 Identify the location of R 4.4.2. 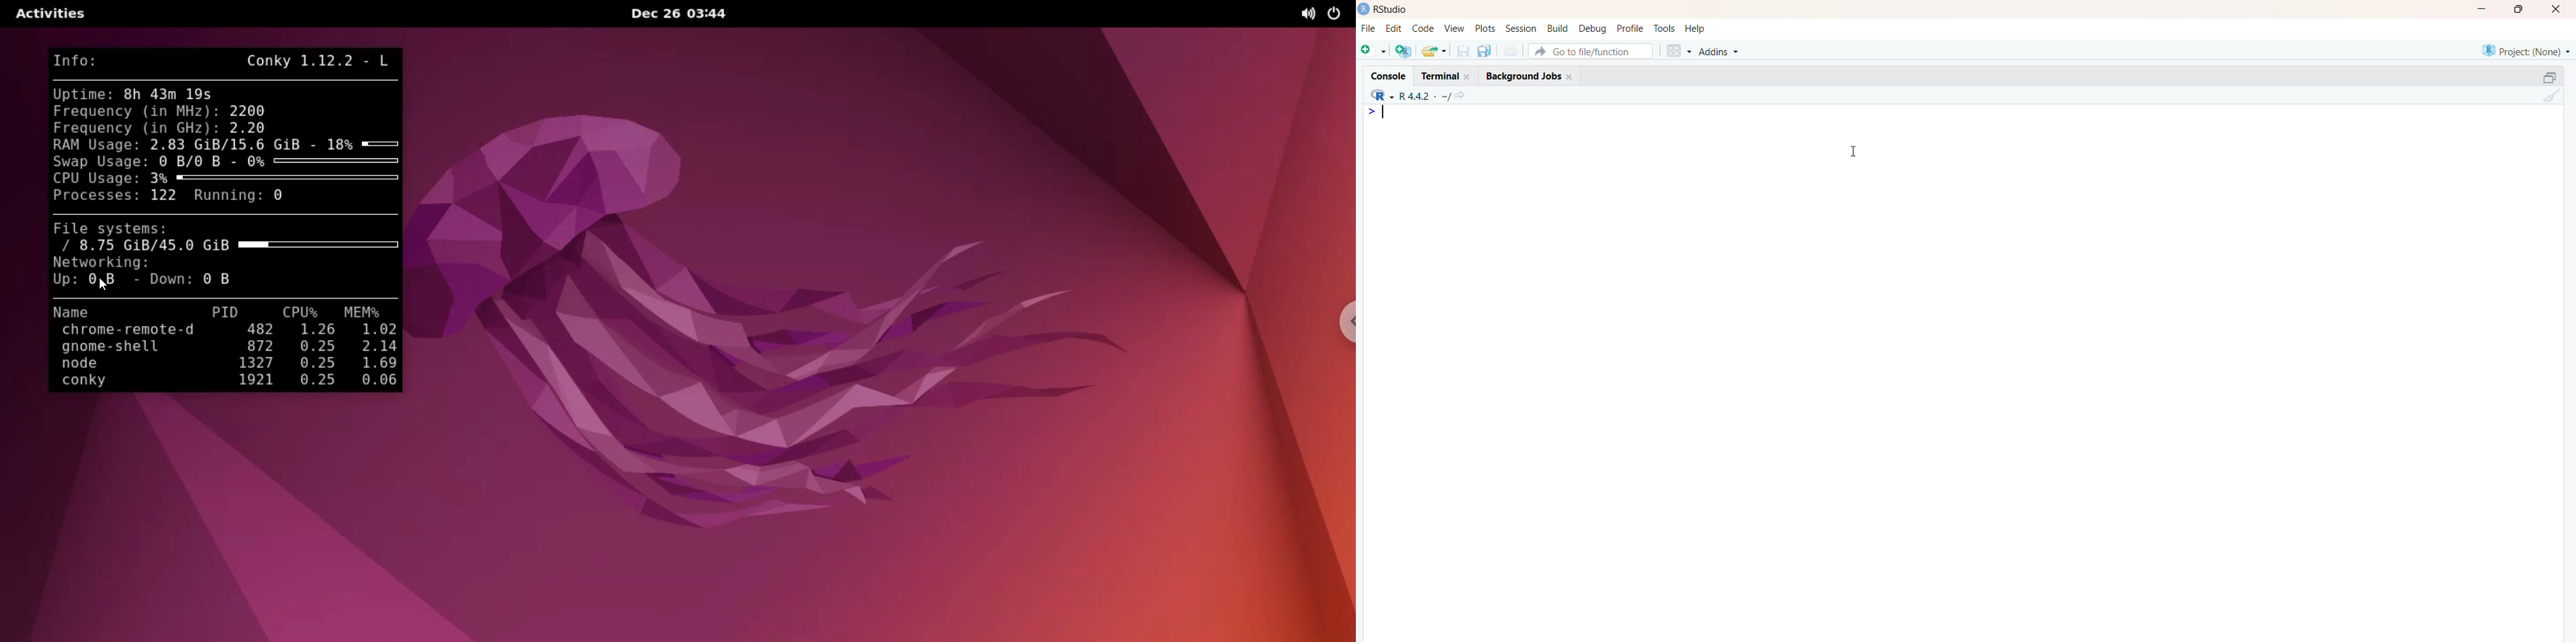
(1407, 96).